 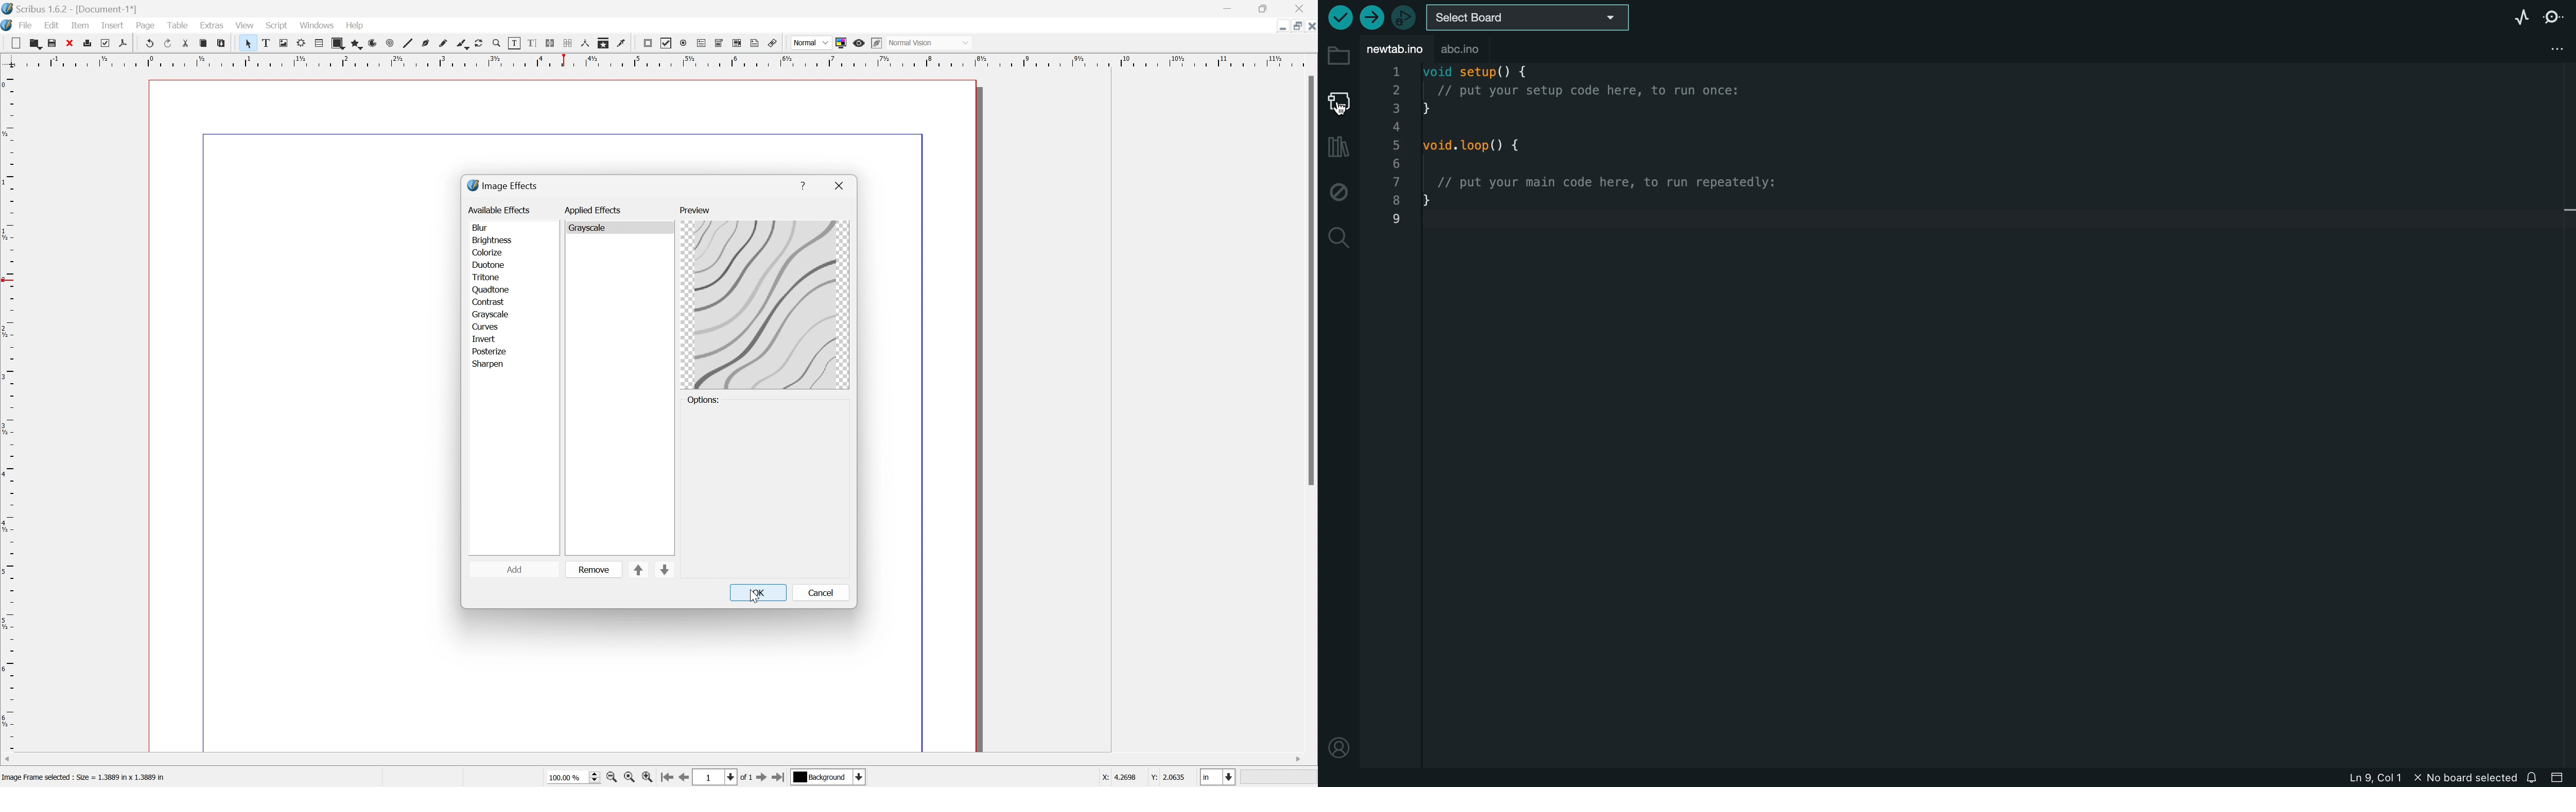 I want to click on Zoom in or out, so click(x=501, y=44).